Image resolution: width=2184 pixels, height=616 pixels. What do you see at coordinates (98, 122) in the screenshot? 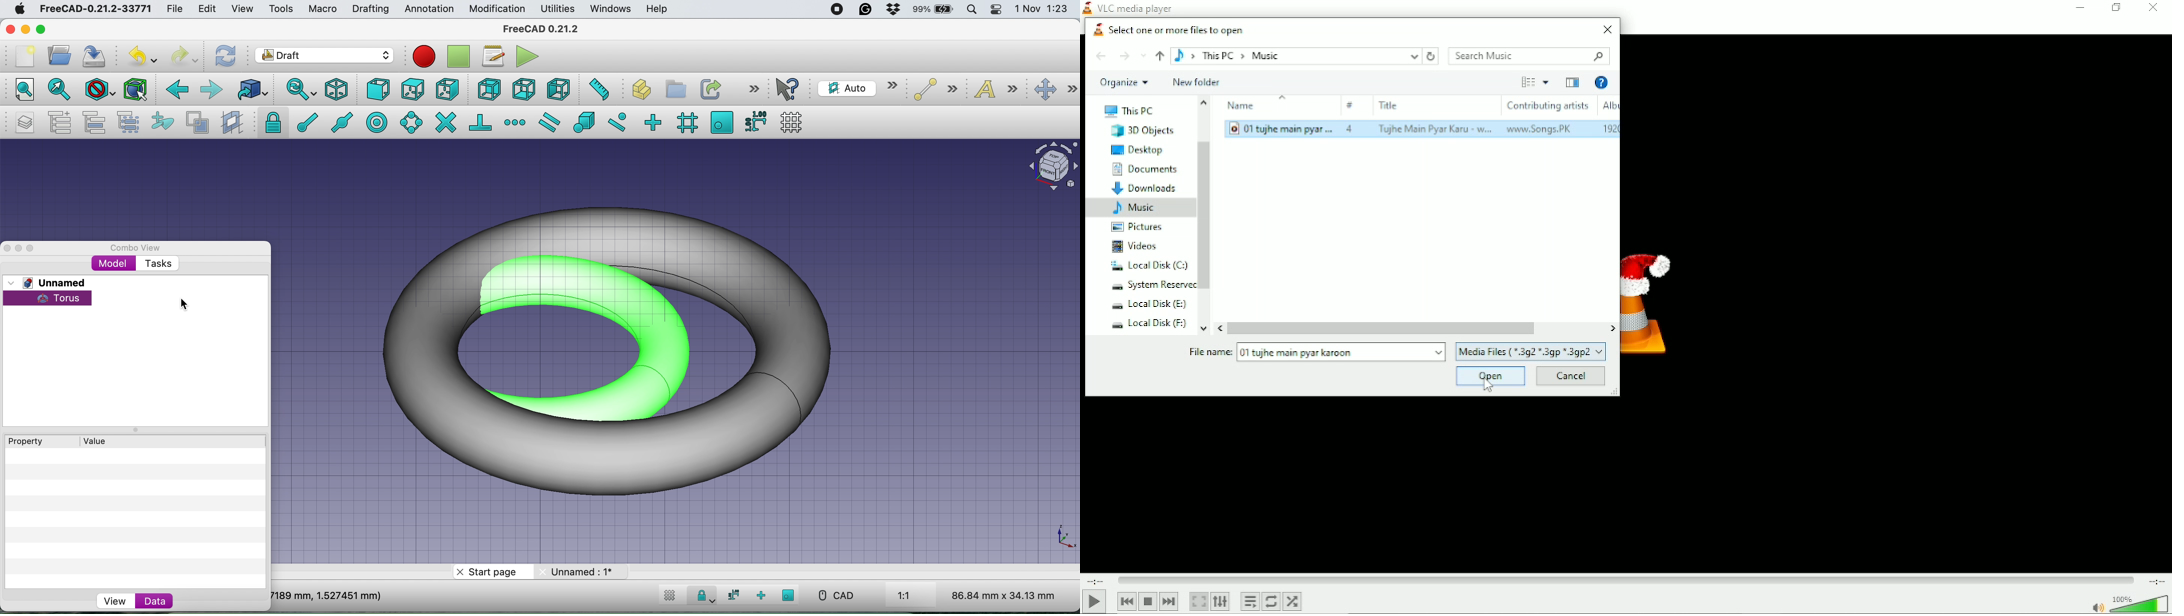
I see `move to group` at bounding box center [98, 122].